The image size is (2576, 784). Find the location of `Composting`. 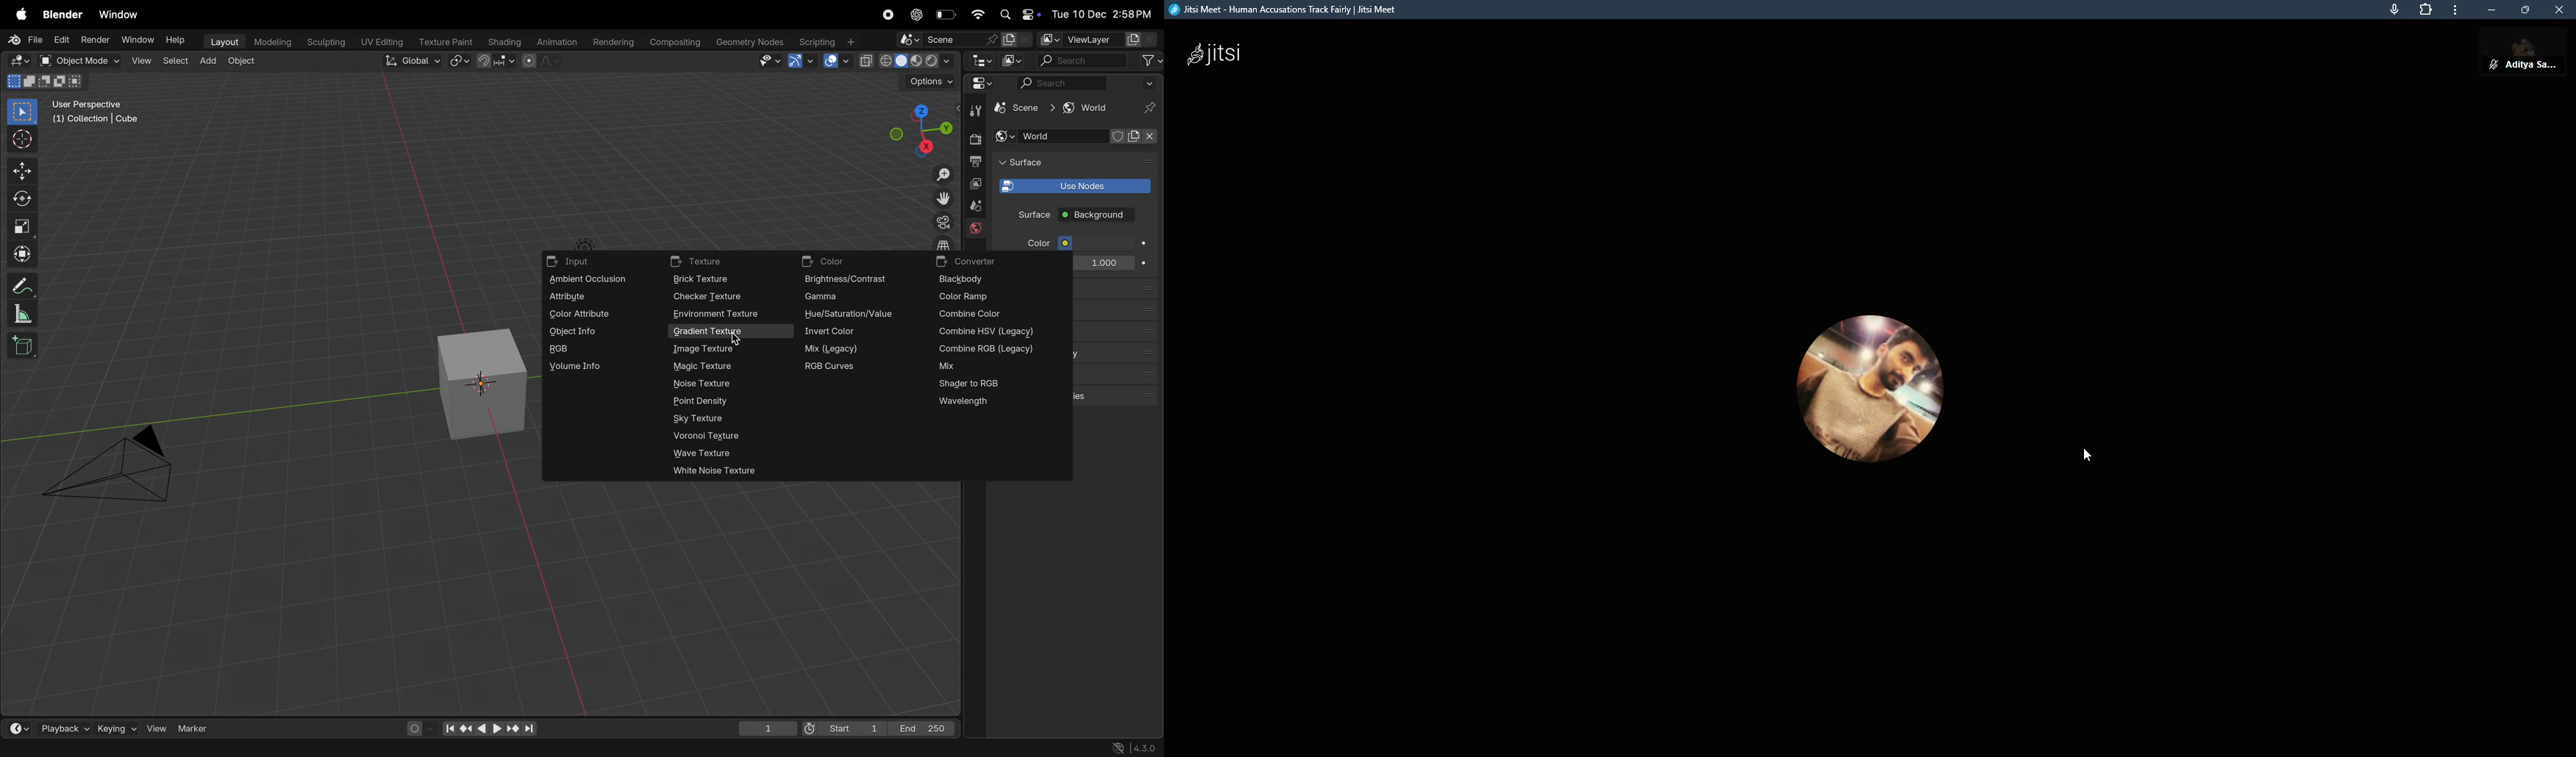

Composting is located at coordinates (677, 43).